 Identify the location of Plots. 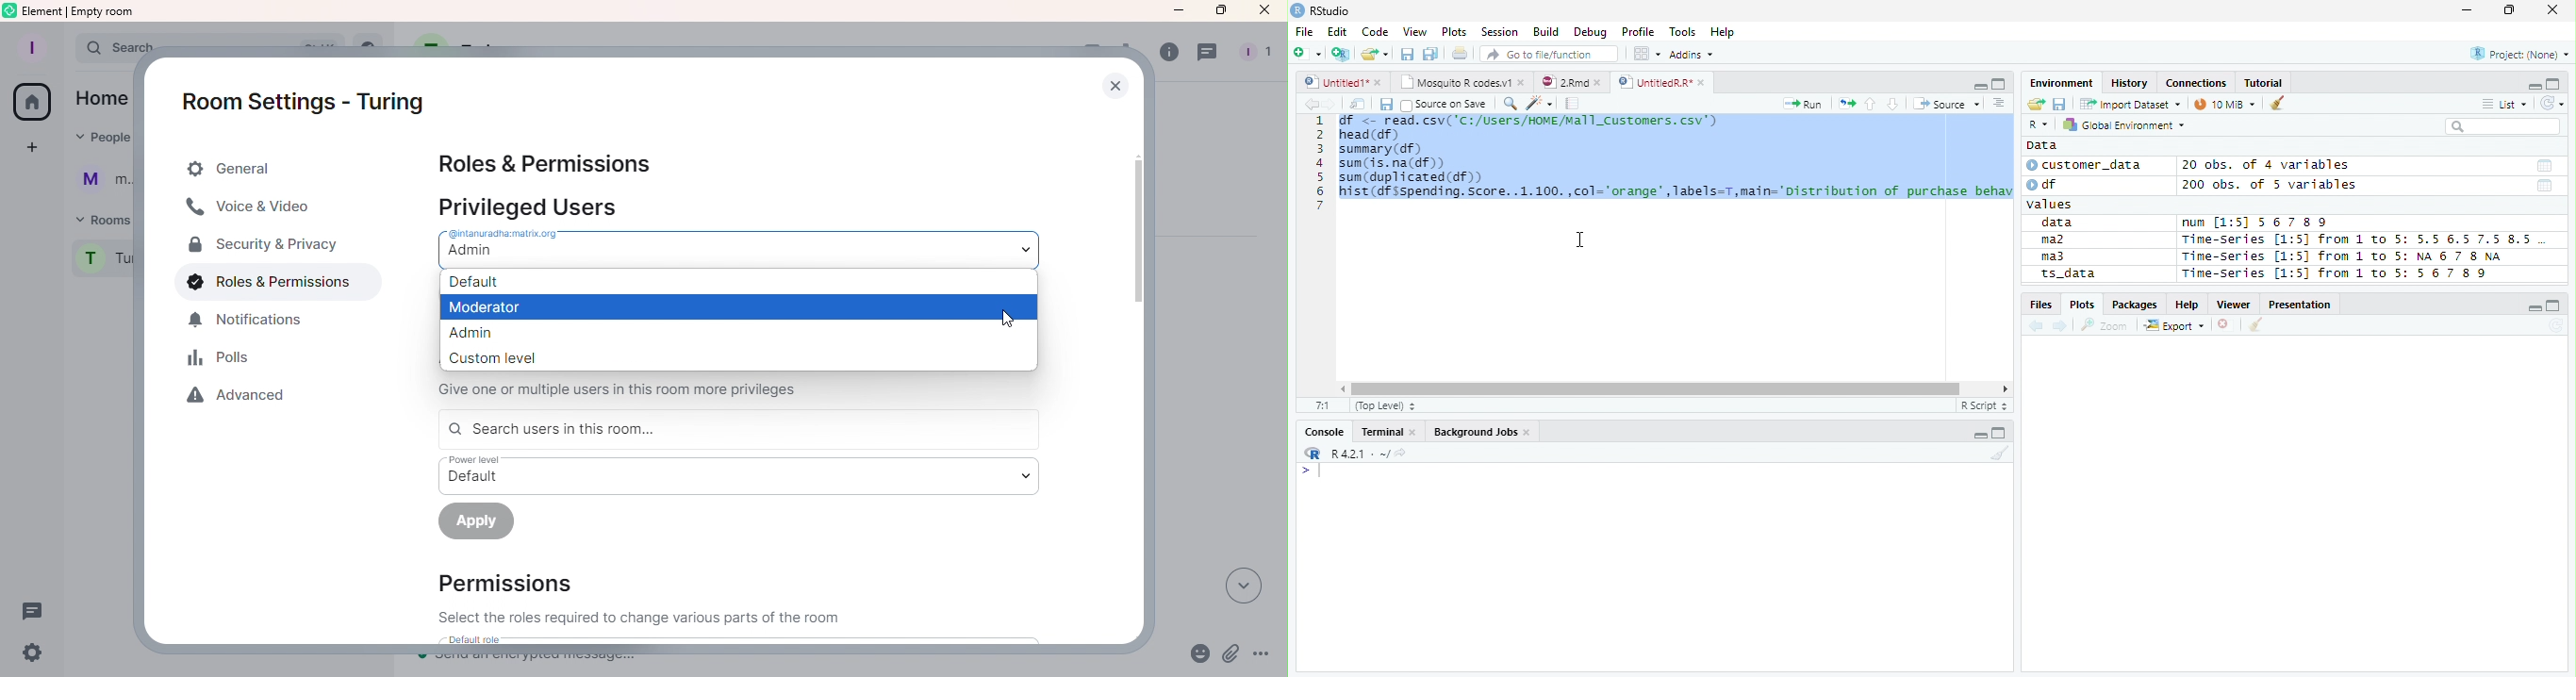
(1454, 32).